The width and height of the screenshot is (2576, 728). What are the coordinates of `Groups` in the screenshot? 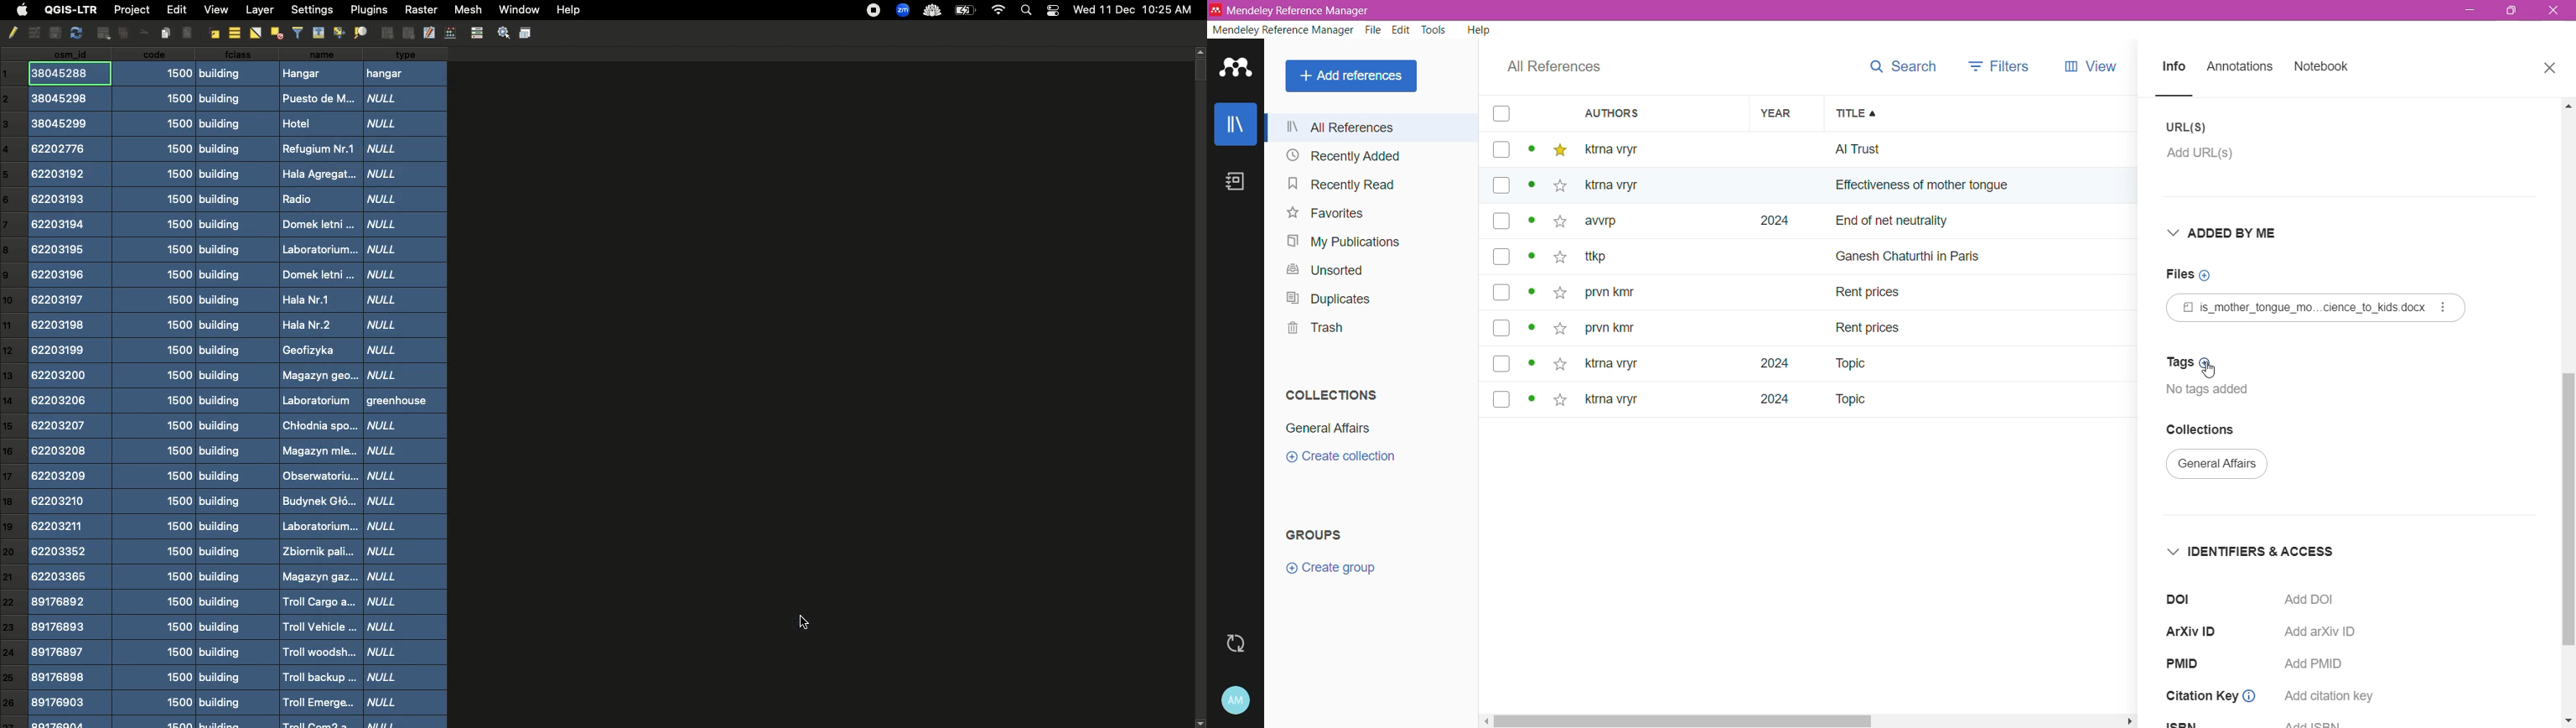 It's located at (1317, 535).